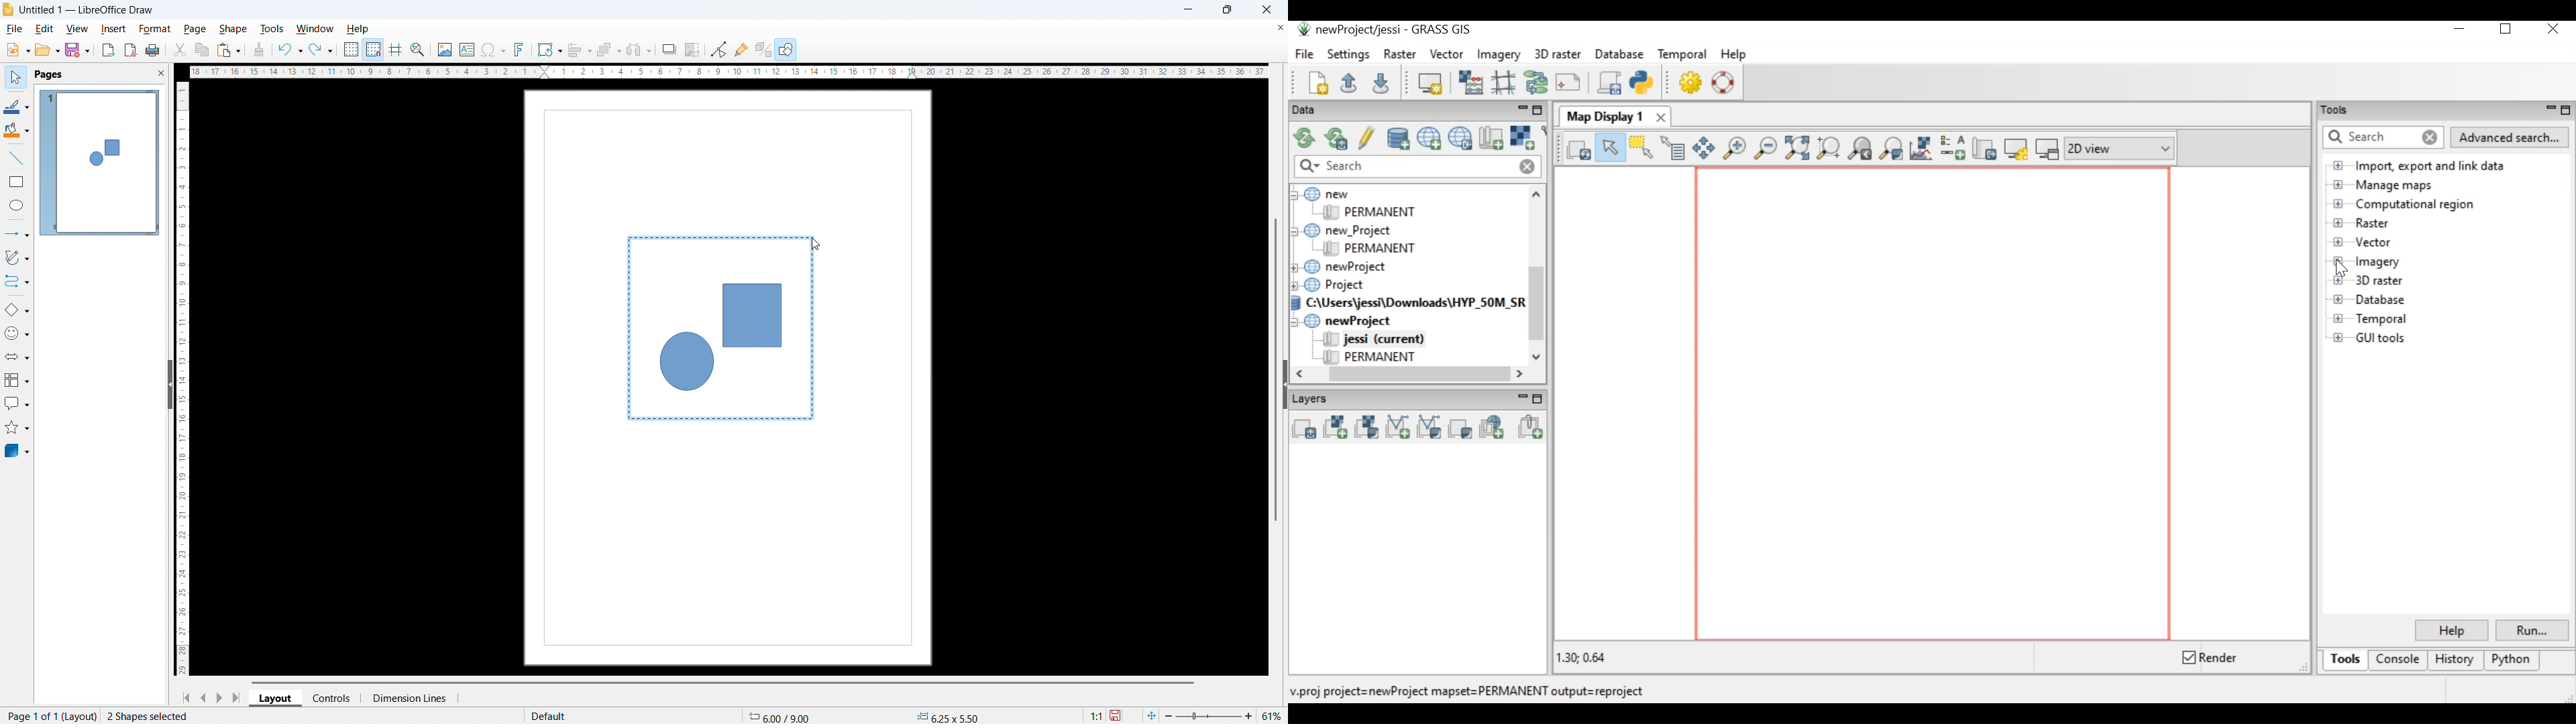  Describe the element at coordinates (315, 29) in the screenshot. I see `window` at that location.